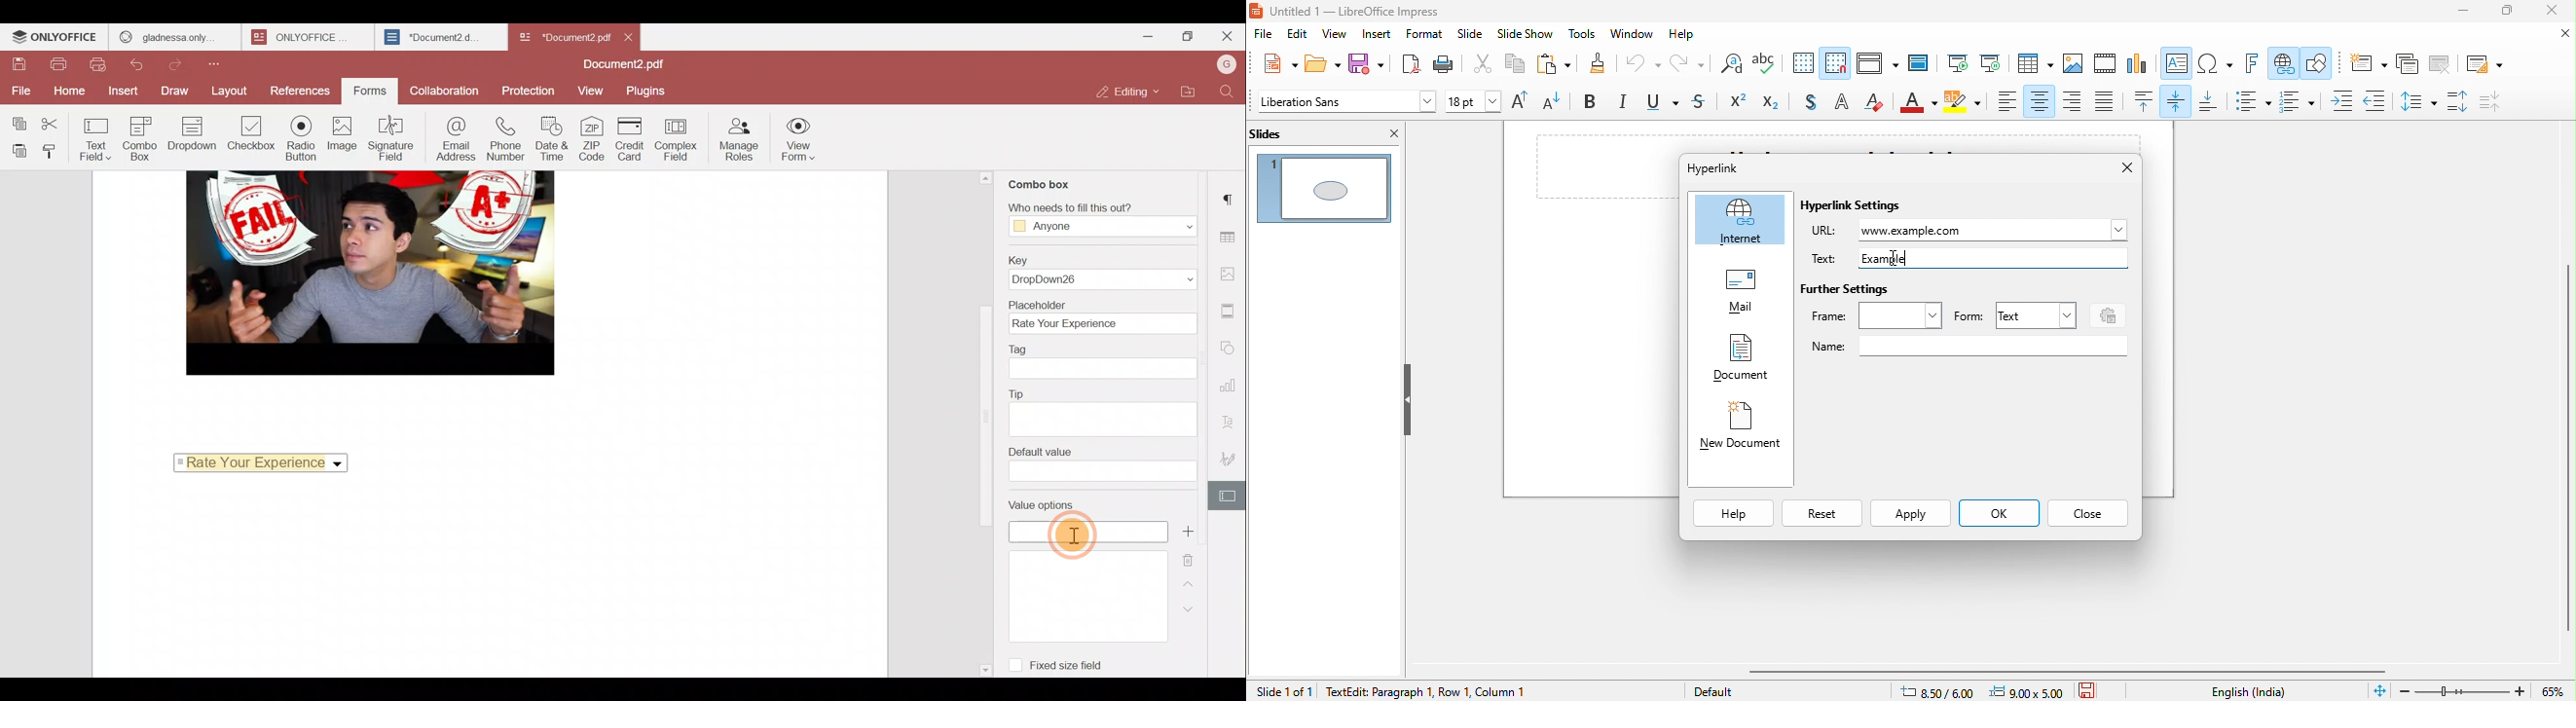 The image size is (2576, 728). What do you see at coordinates (2482, 62) in the screenshot?
I see `slide layout` at bounding box center [2482, 62].